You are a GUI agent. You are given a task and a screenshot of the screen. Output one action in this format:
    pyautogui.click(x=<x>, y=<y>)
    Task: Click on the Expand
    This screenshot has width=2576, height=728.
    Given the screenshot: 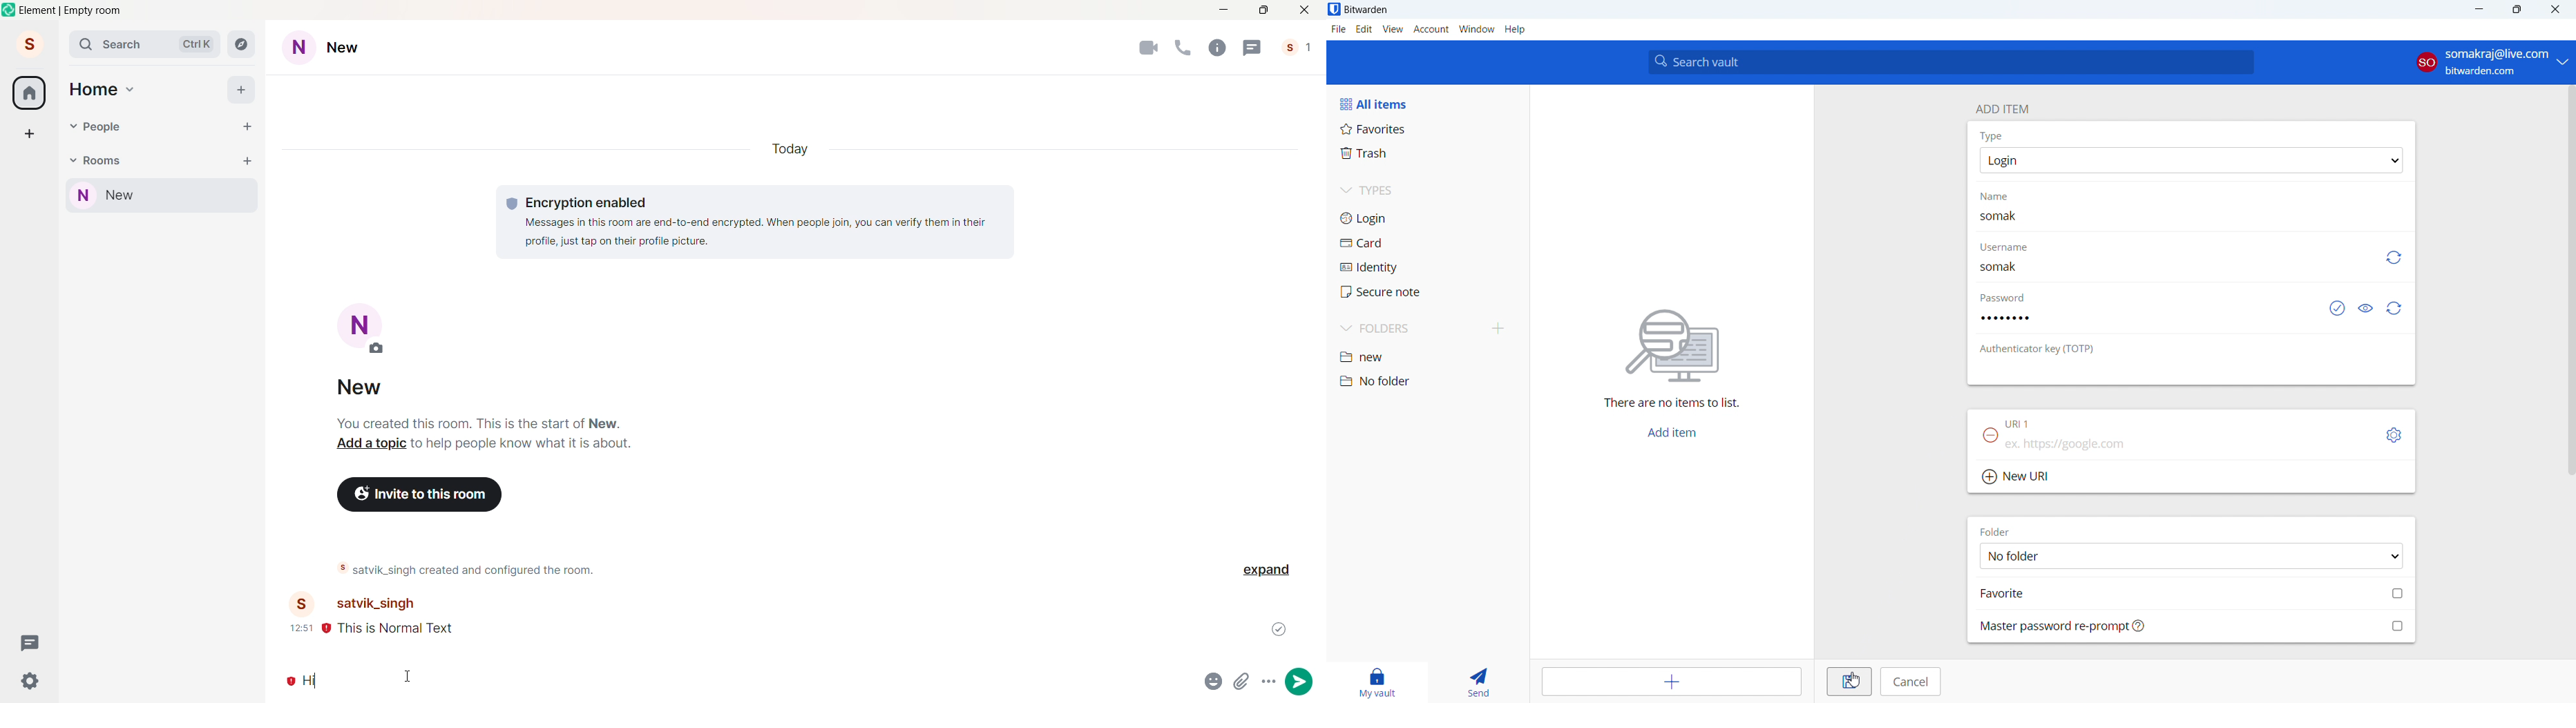 What is the action you would take?
    pyautogui.click(x=1269, y=570)
    